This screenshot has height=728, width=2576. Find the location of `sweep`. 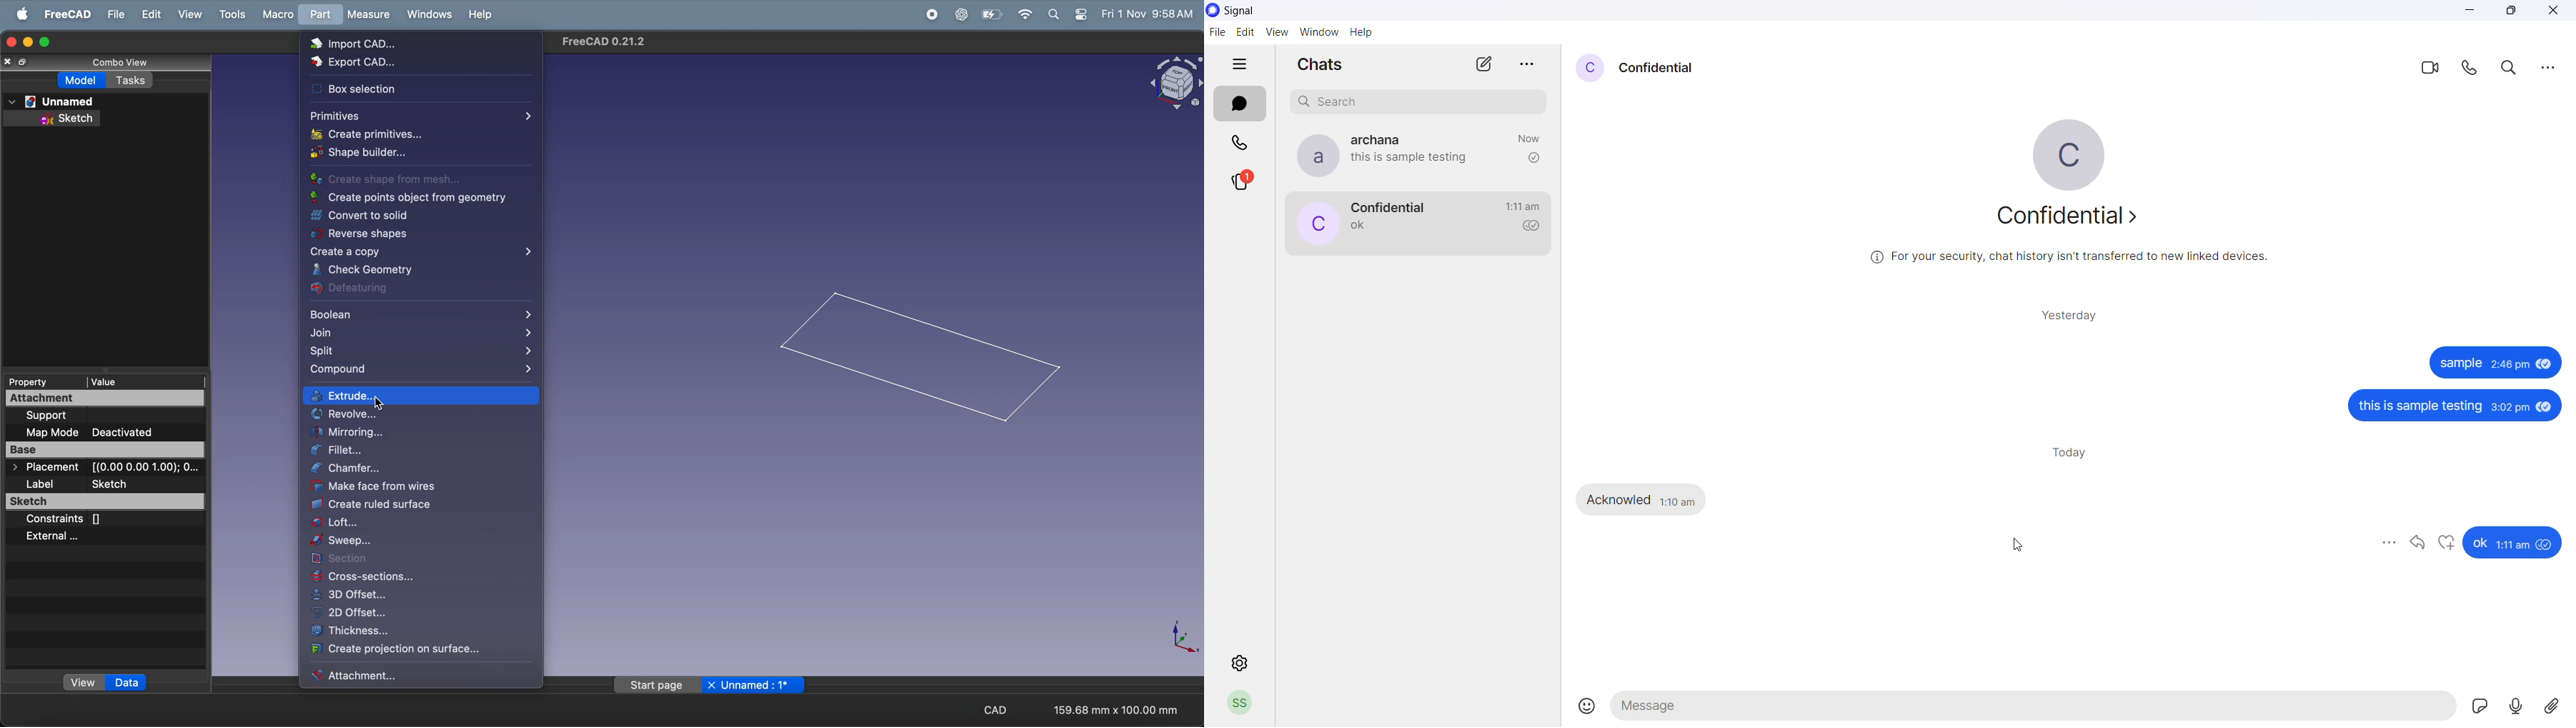

sweep is located at coordinates (415, 542).